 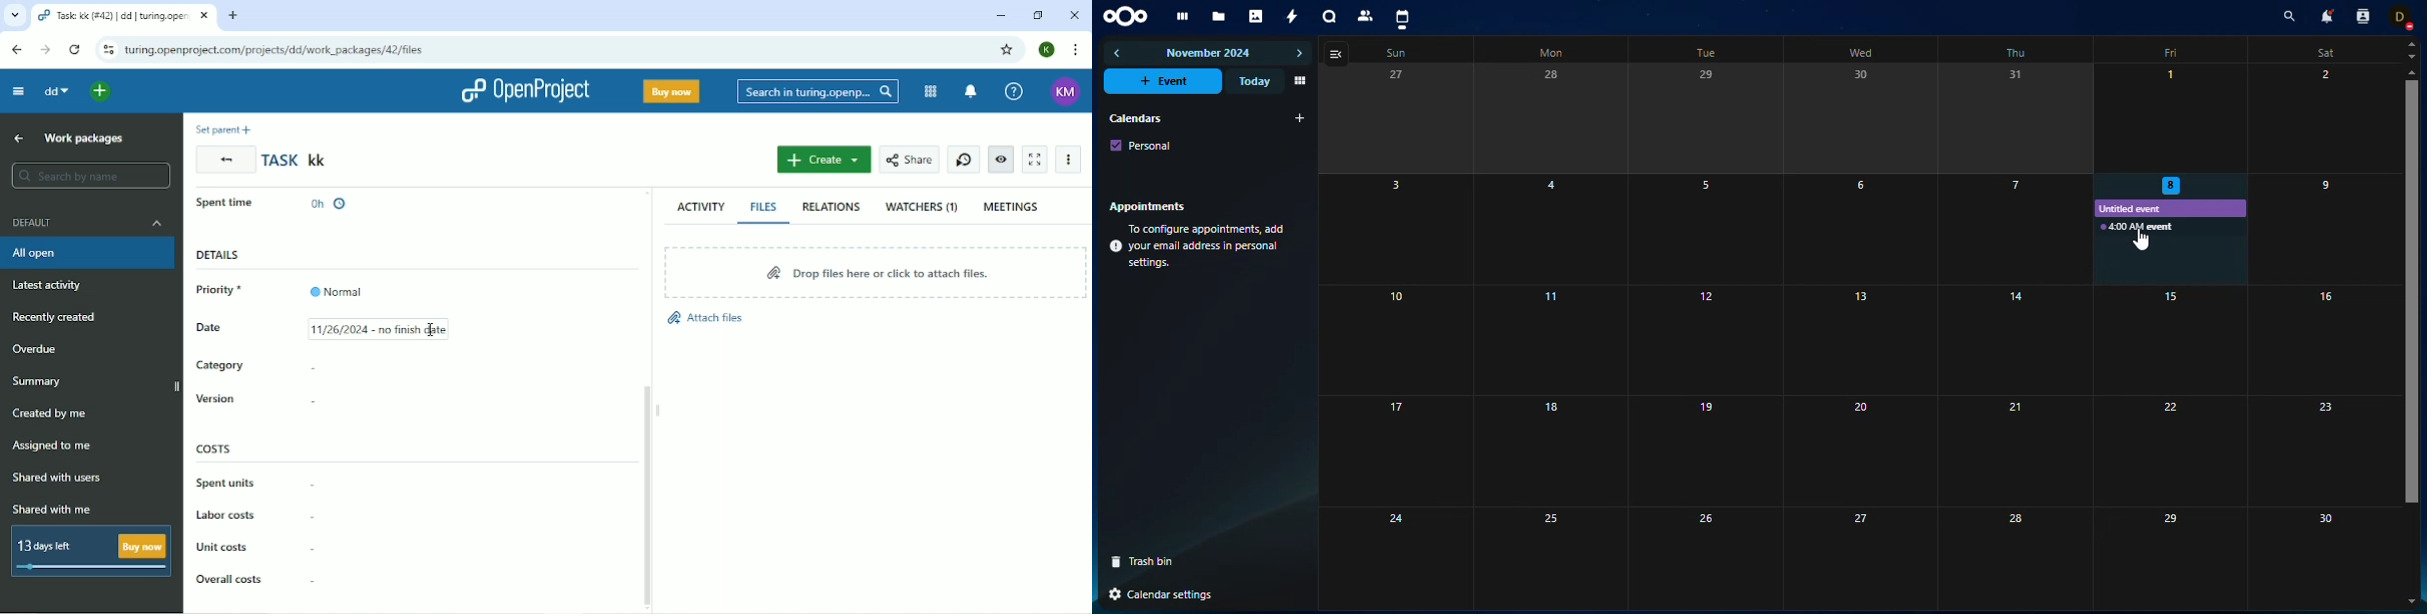 What do you see at coordinates (1153, 205) in the screenshot?
I see `appointments` at bounding box center [1153, 205].